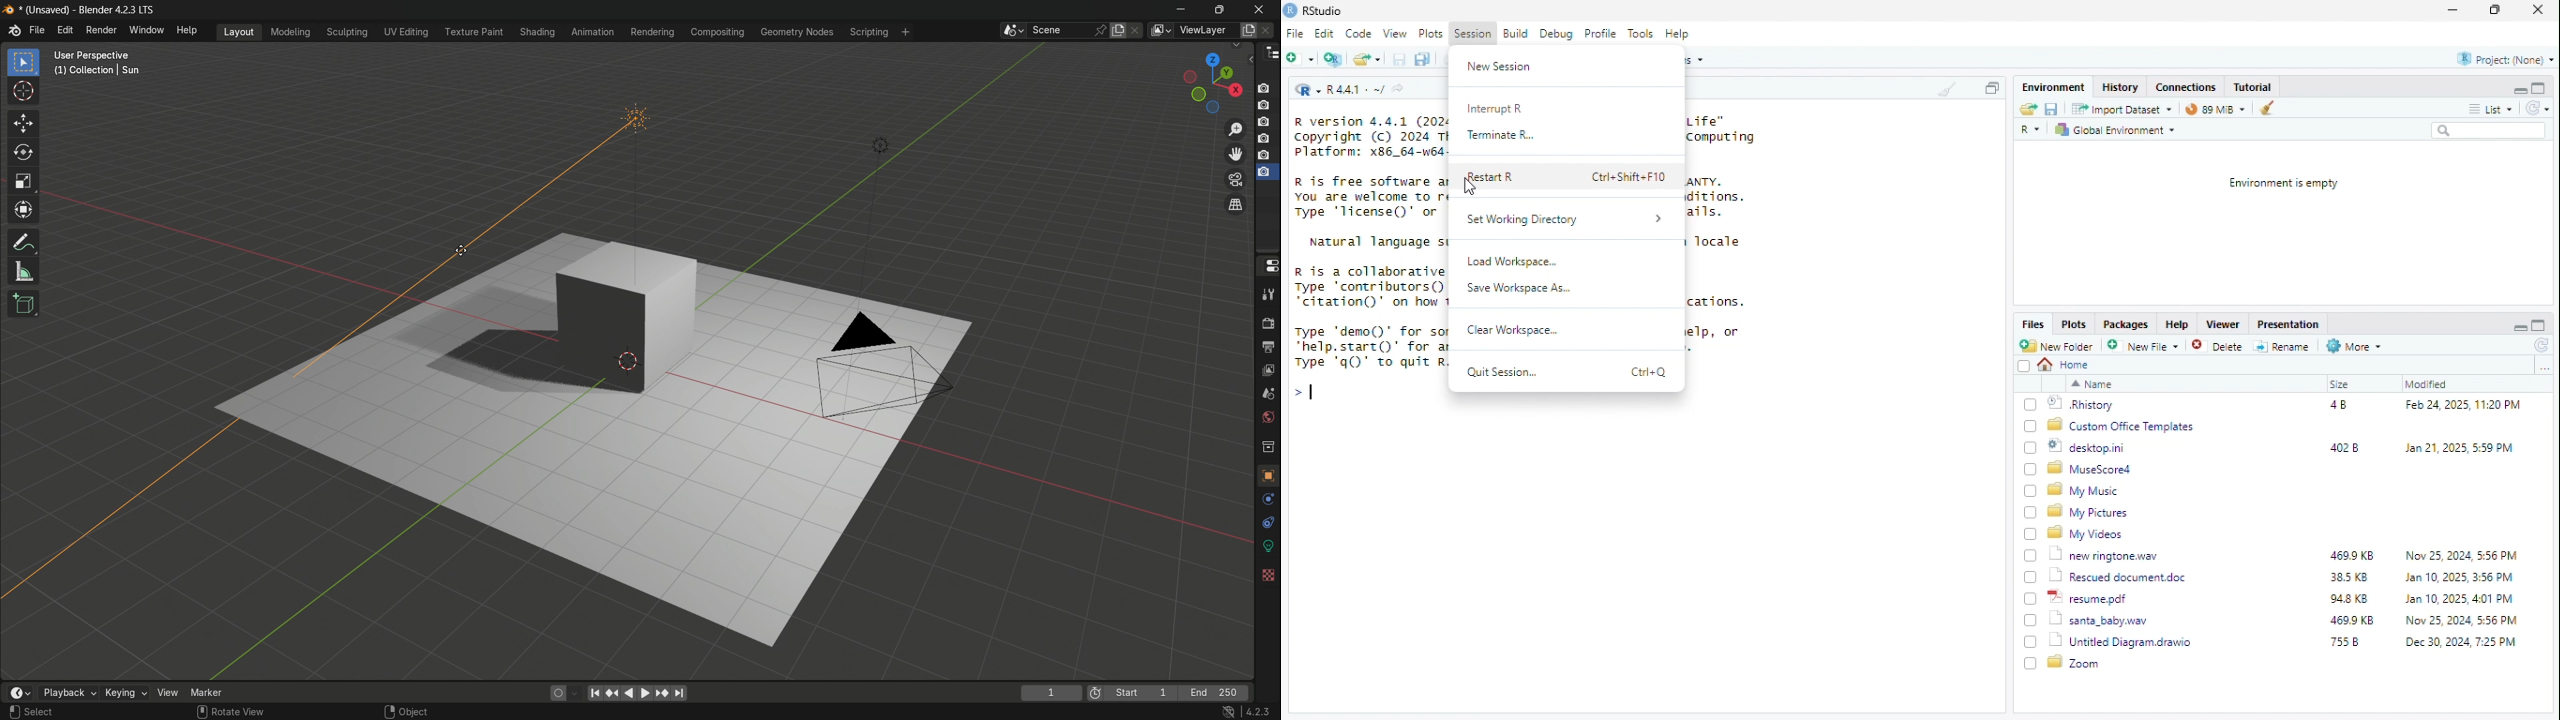 The width and height of the screenshot is (2576, 728). What do you see at coordinates (2065, 365) in the screenshot?
I see `home` at bounding box center [2065, 365].